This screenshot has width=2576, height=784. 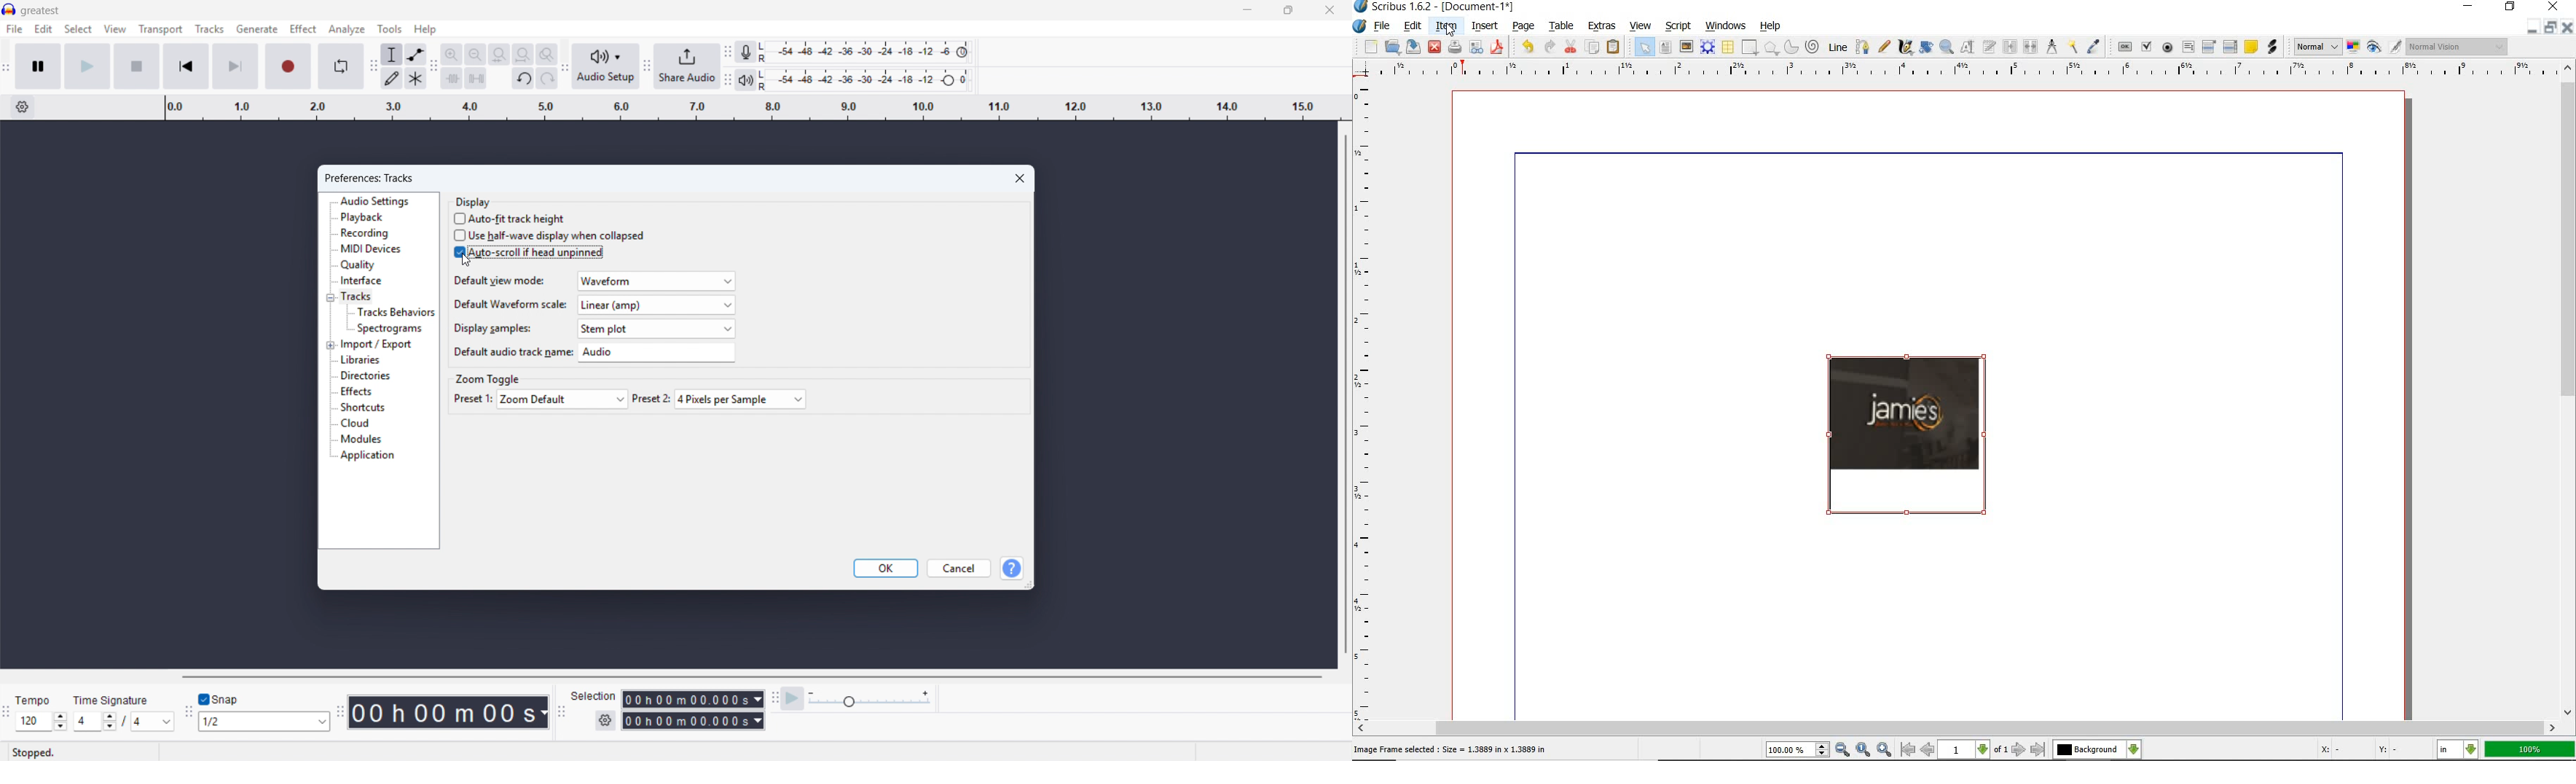 I want to click on Select , so click(x=78, y=28).